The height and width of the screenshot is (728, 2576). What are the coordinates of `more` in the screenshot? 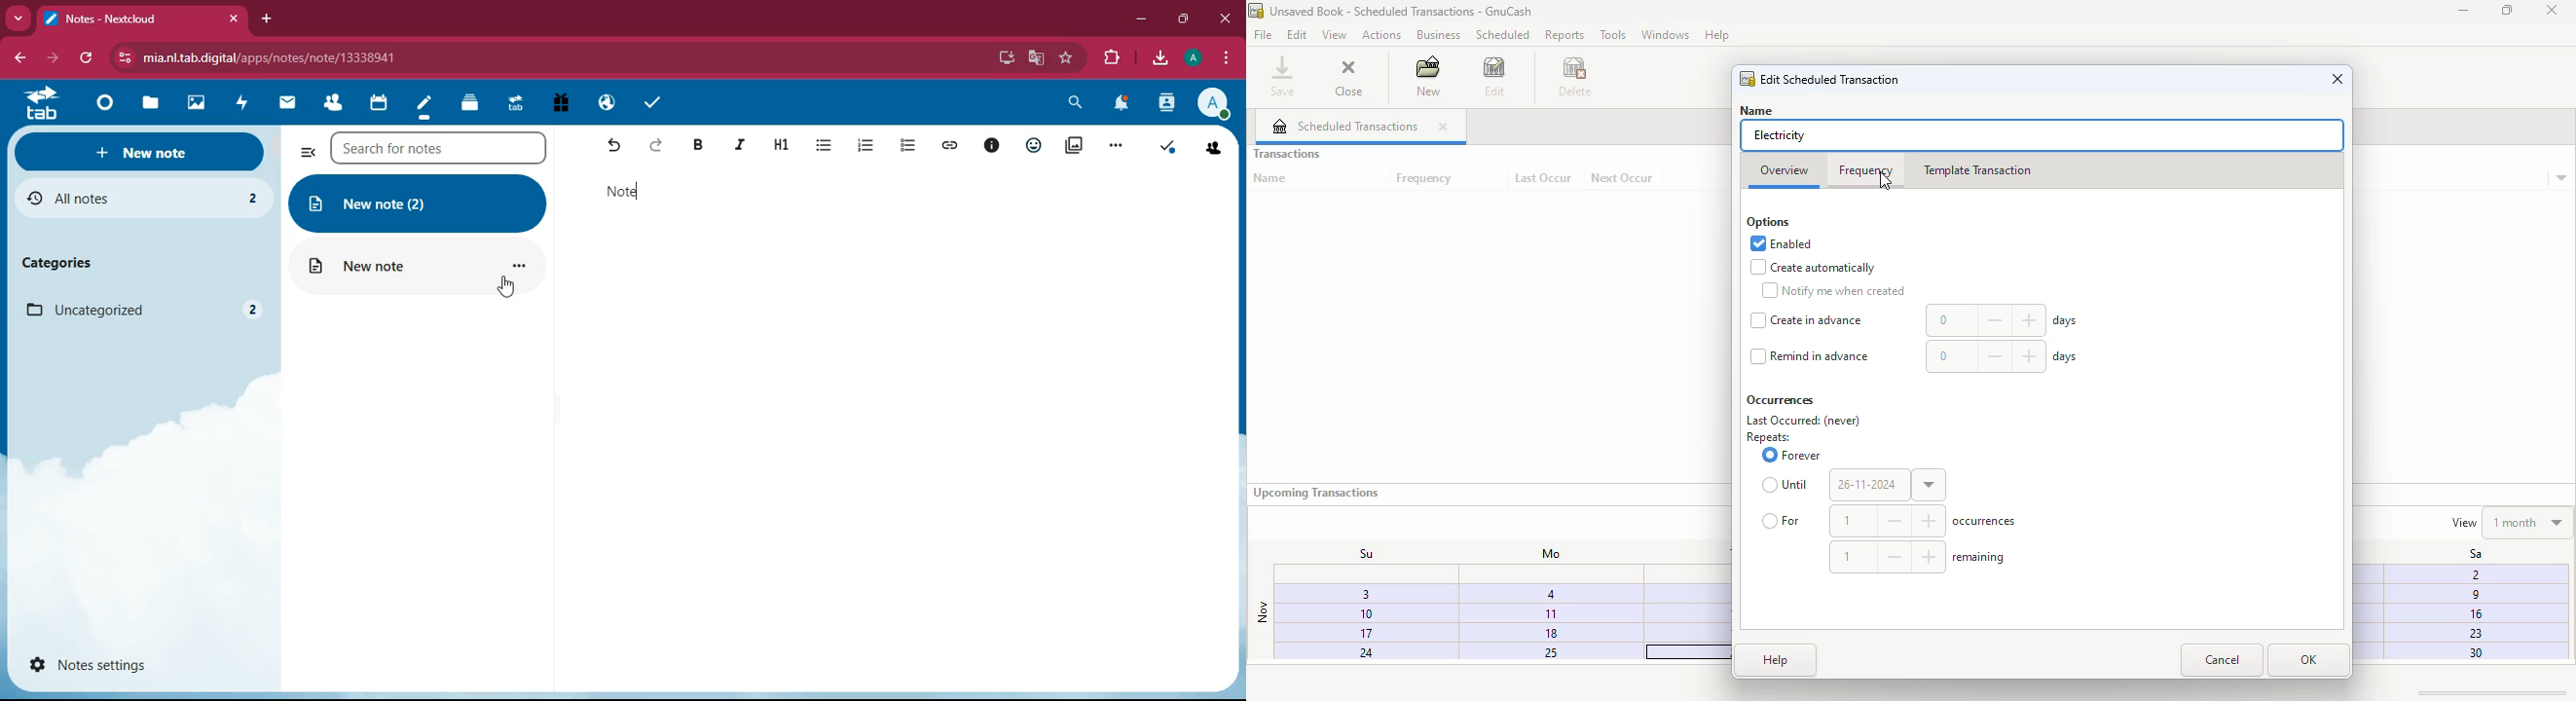 It's located at (306, 151).